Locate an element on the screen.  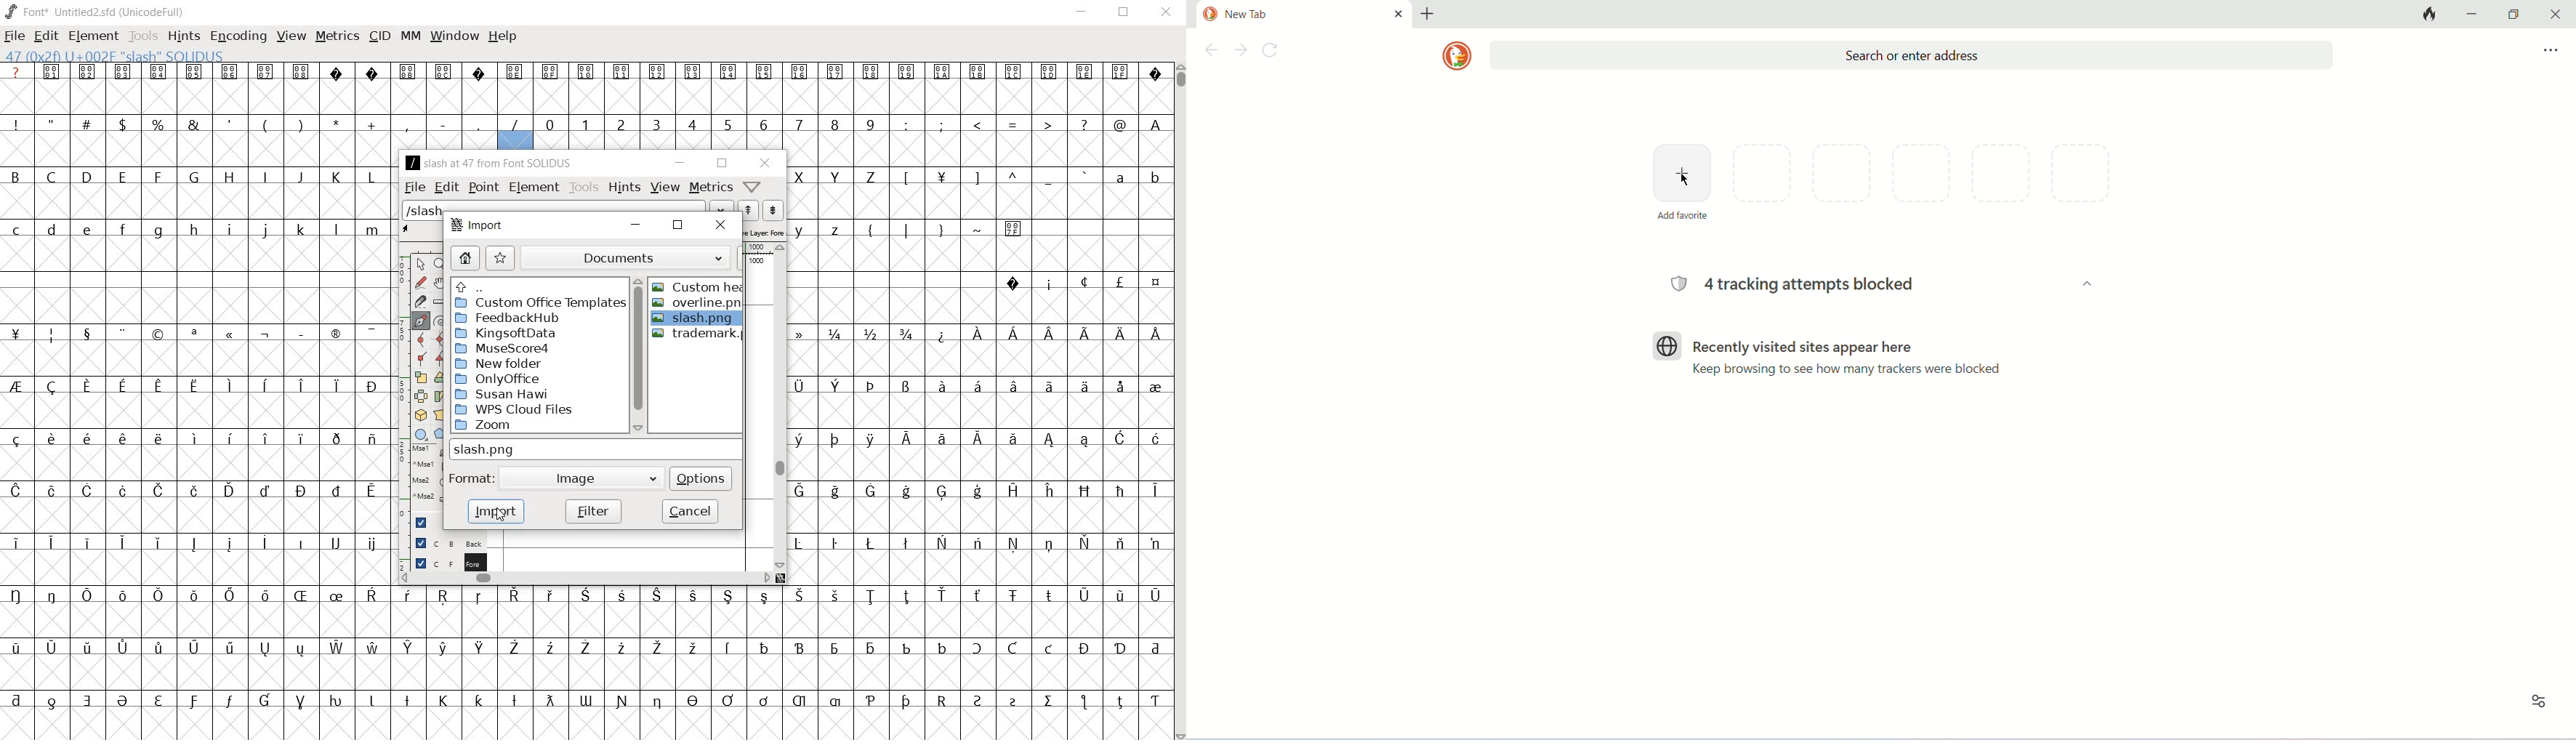
small letters c-z is located at coordinates (198, 228).